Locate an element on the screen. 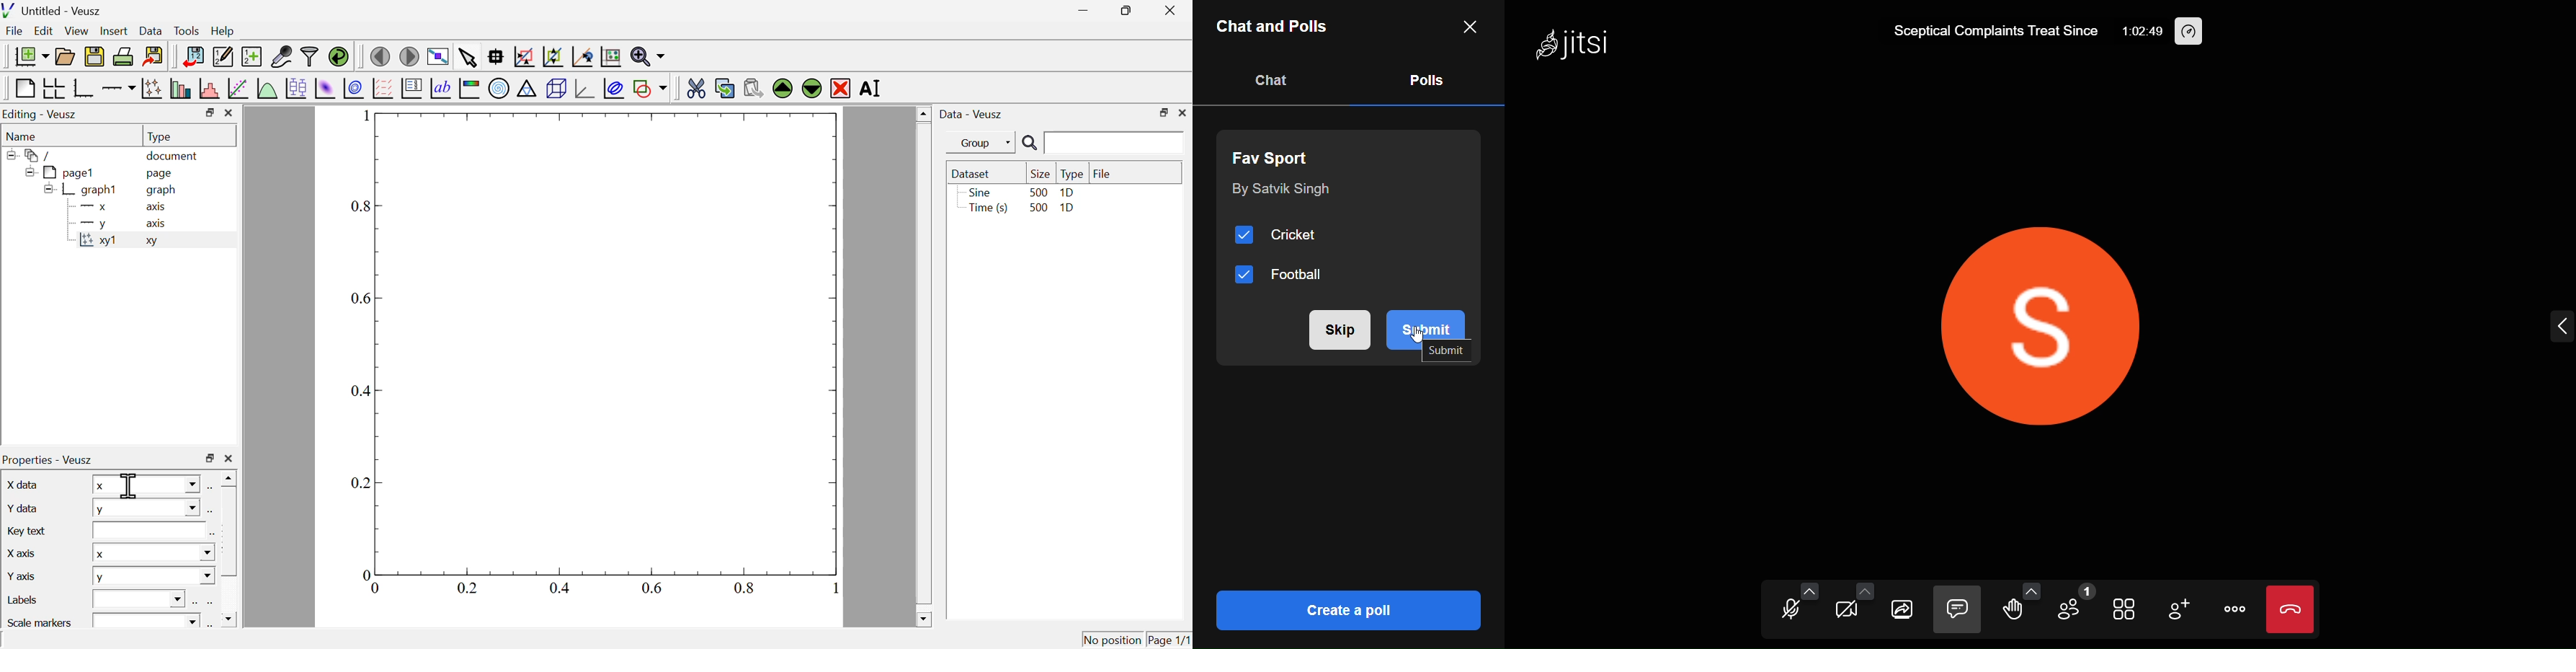  name is located at coordinates (24, 136).